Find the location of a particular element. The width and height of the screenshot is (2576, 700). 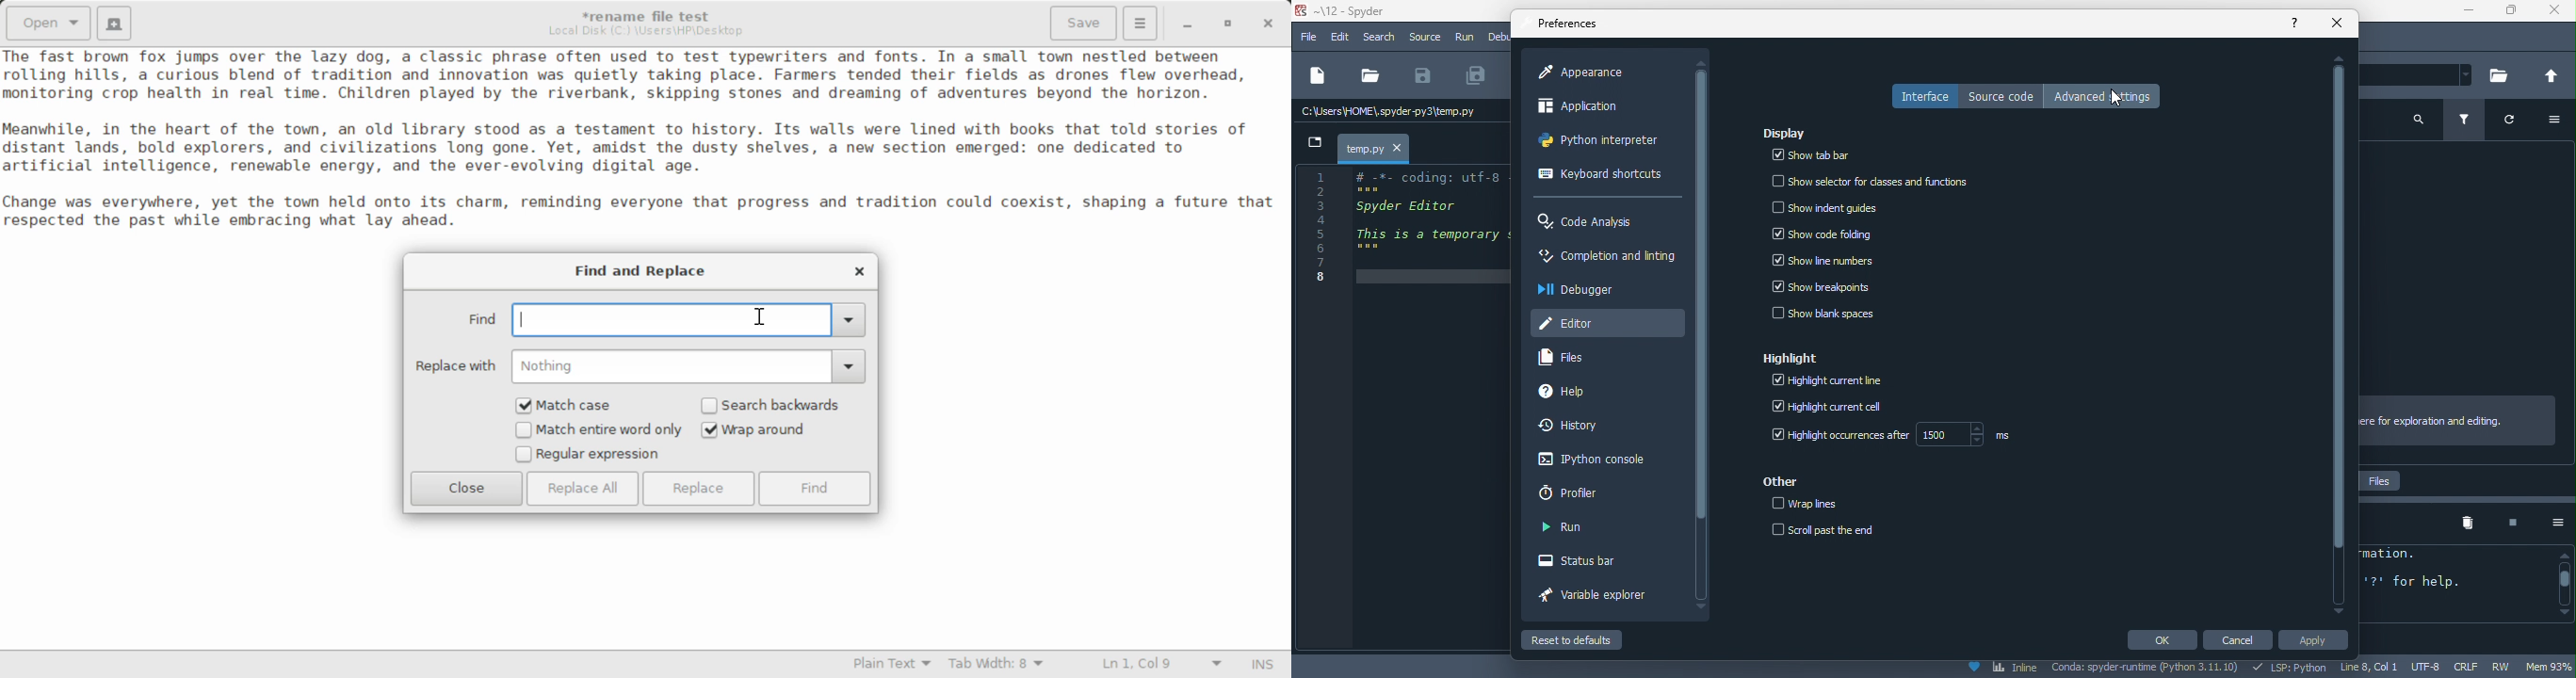

c\users\homespyder is located at coordinates (1389, 113).